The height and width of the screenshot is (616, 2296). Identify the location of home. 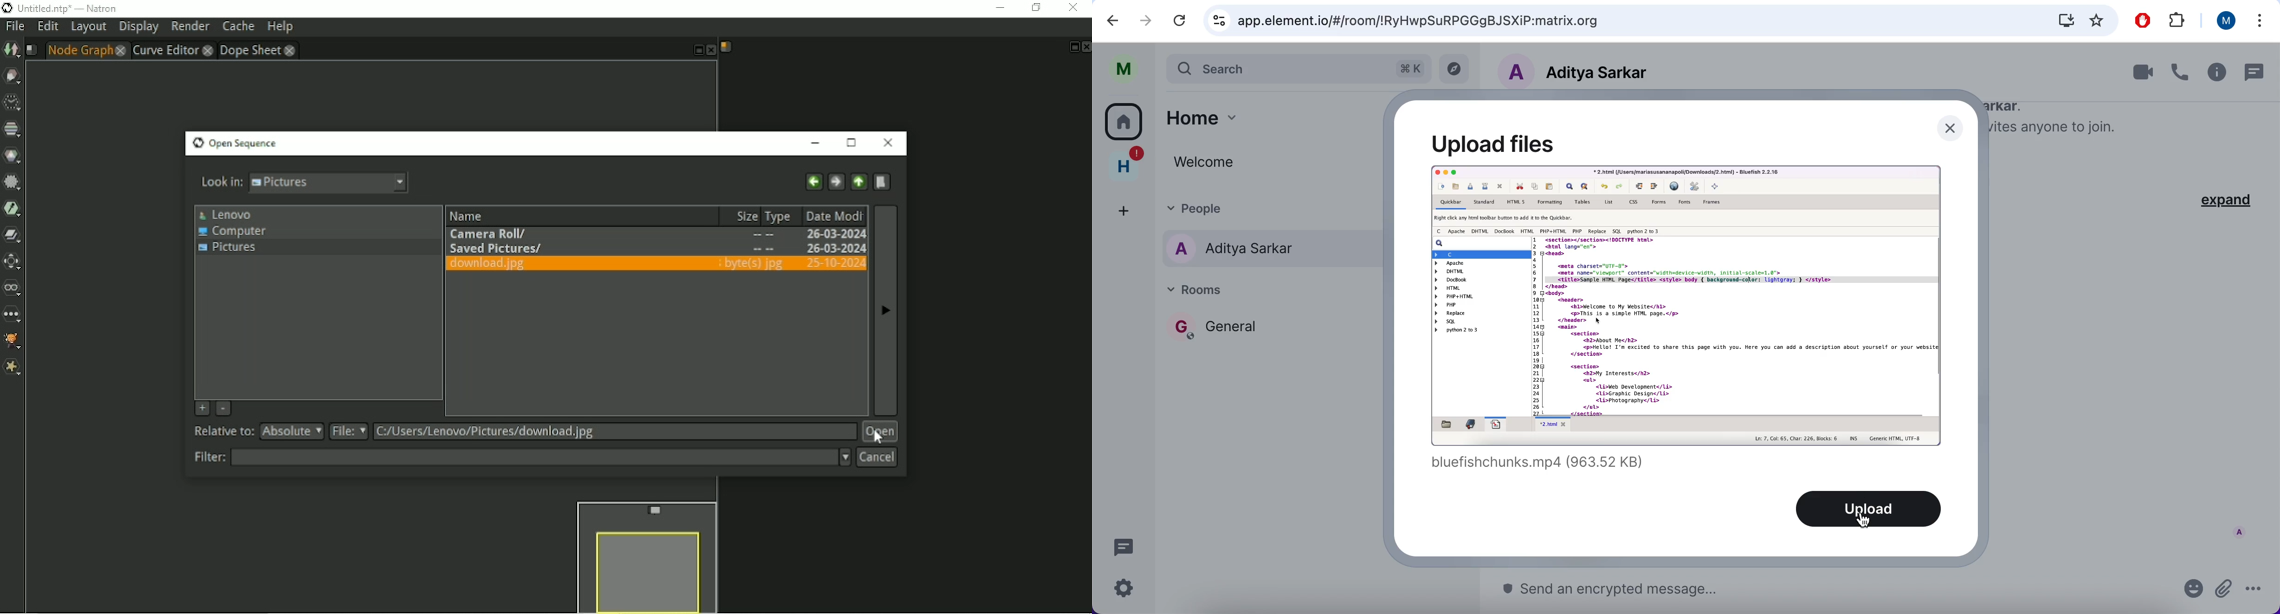
(1125, 162).